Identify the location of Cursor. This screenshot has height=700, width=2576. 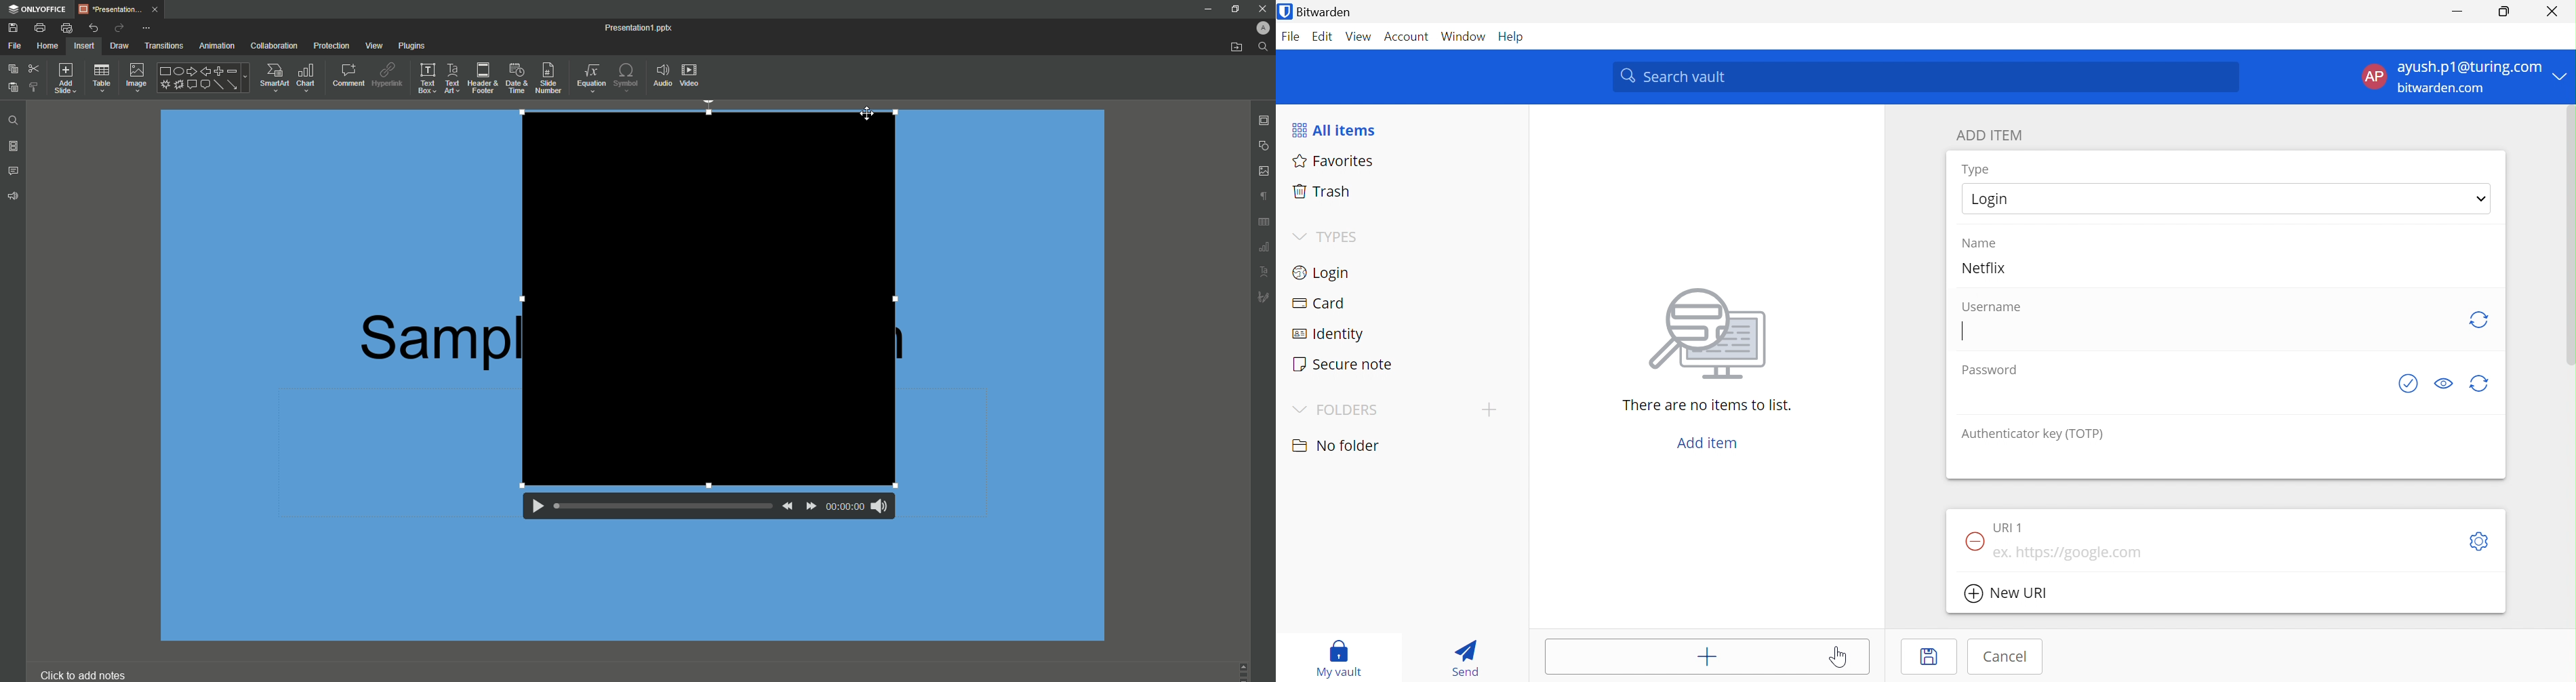
(1837, 657).